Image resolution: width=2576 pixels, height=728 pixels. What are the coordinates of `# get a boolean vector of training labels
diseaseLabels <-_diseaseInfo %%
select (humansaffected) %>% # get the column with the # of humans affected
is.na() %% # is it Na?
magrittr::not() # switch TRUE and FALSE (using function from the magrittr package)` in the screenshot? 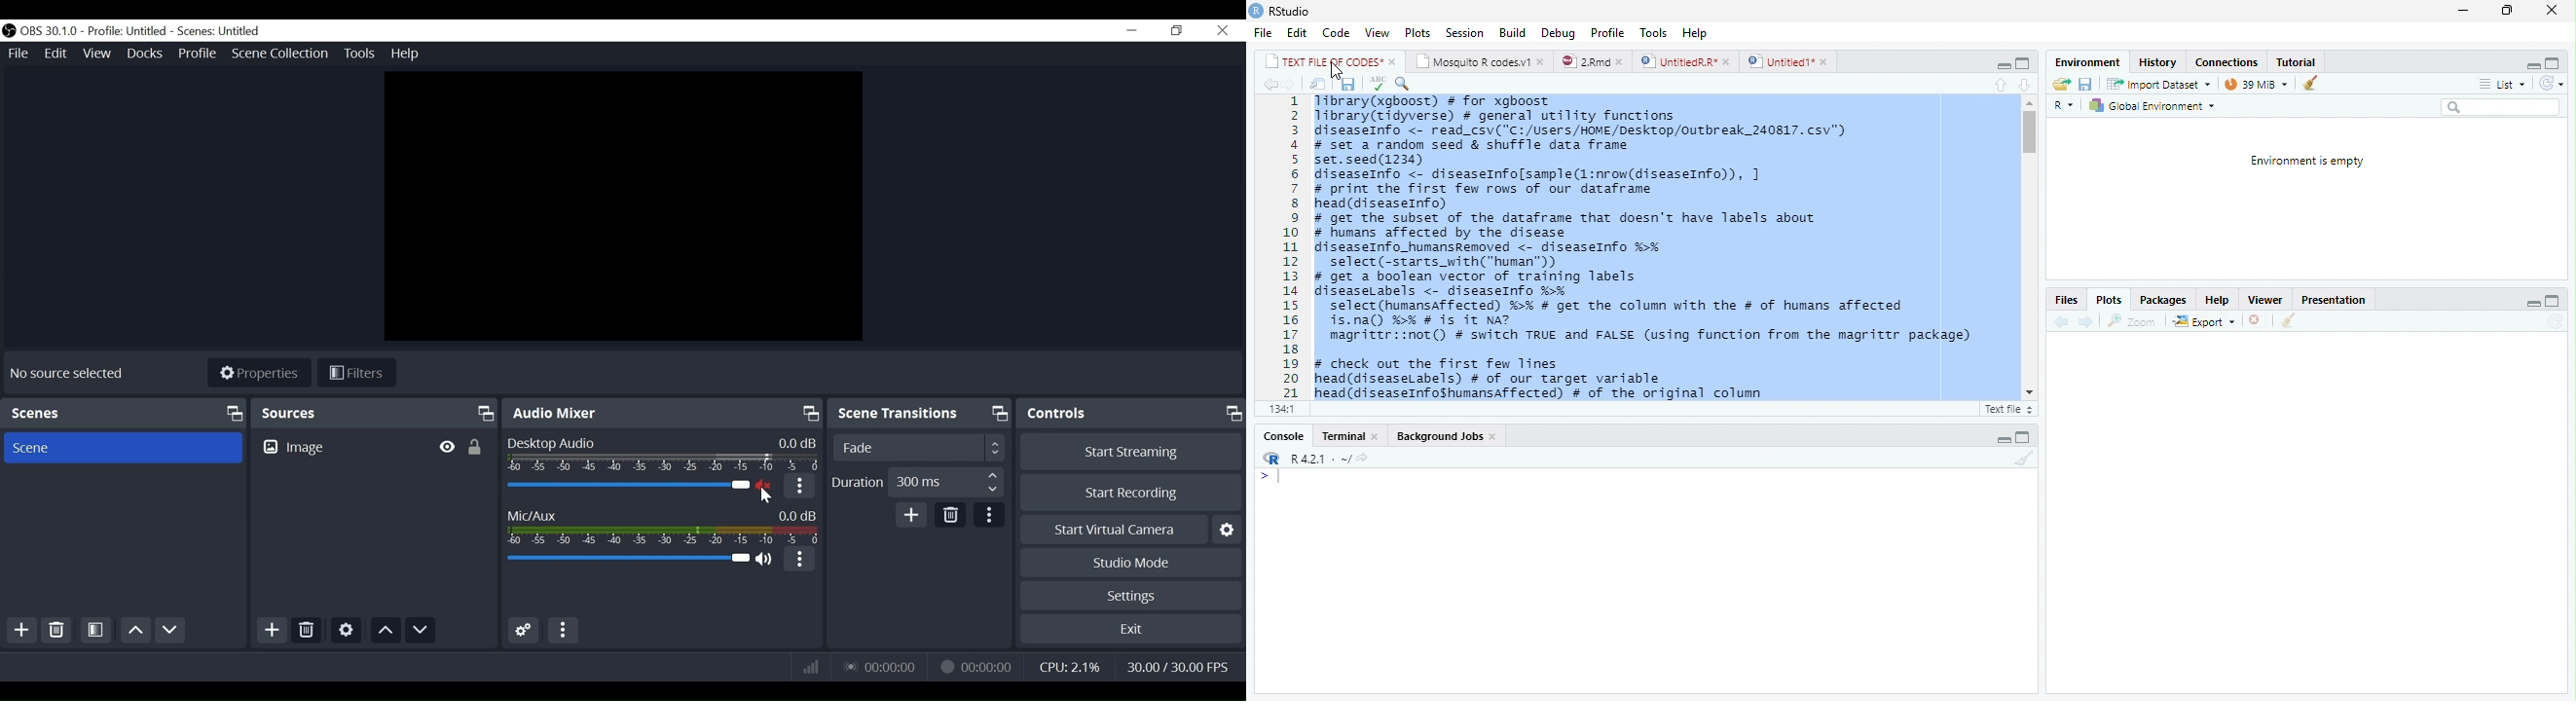 It's located at (1646, 310).